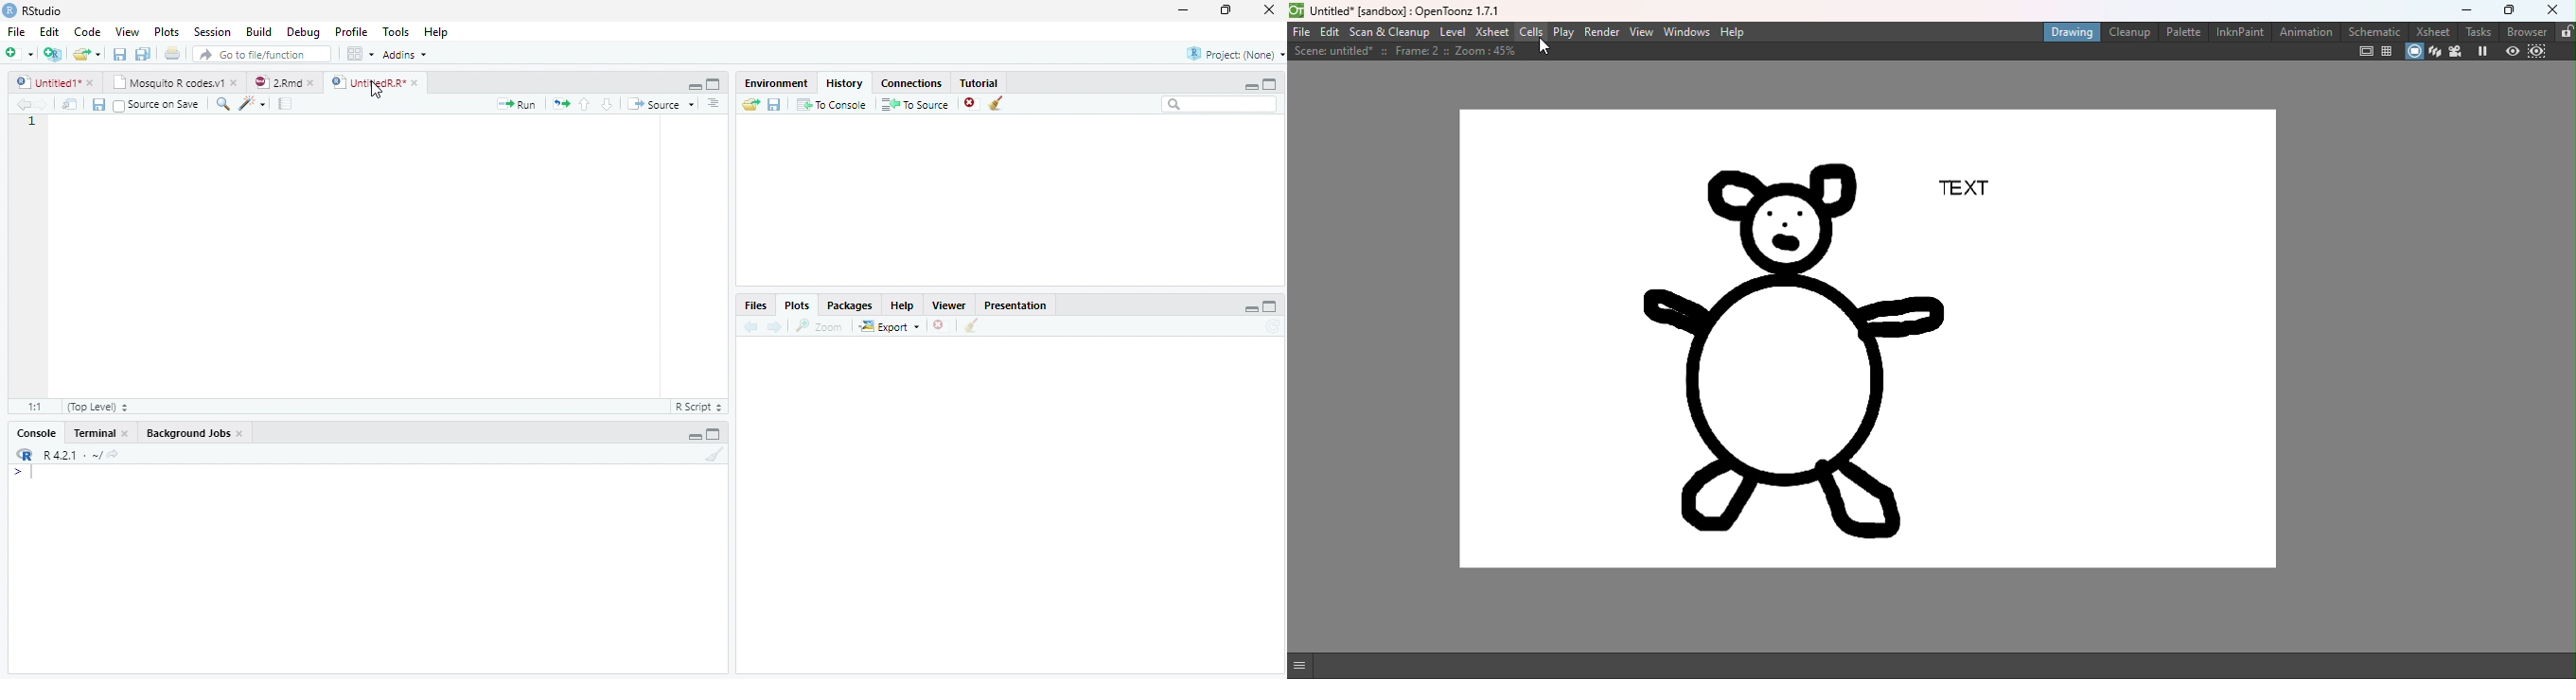  Describe the element at coordinates (700, 408) in the screenshot. I see `R Script` at that location.